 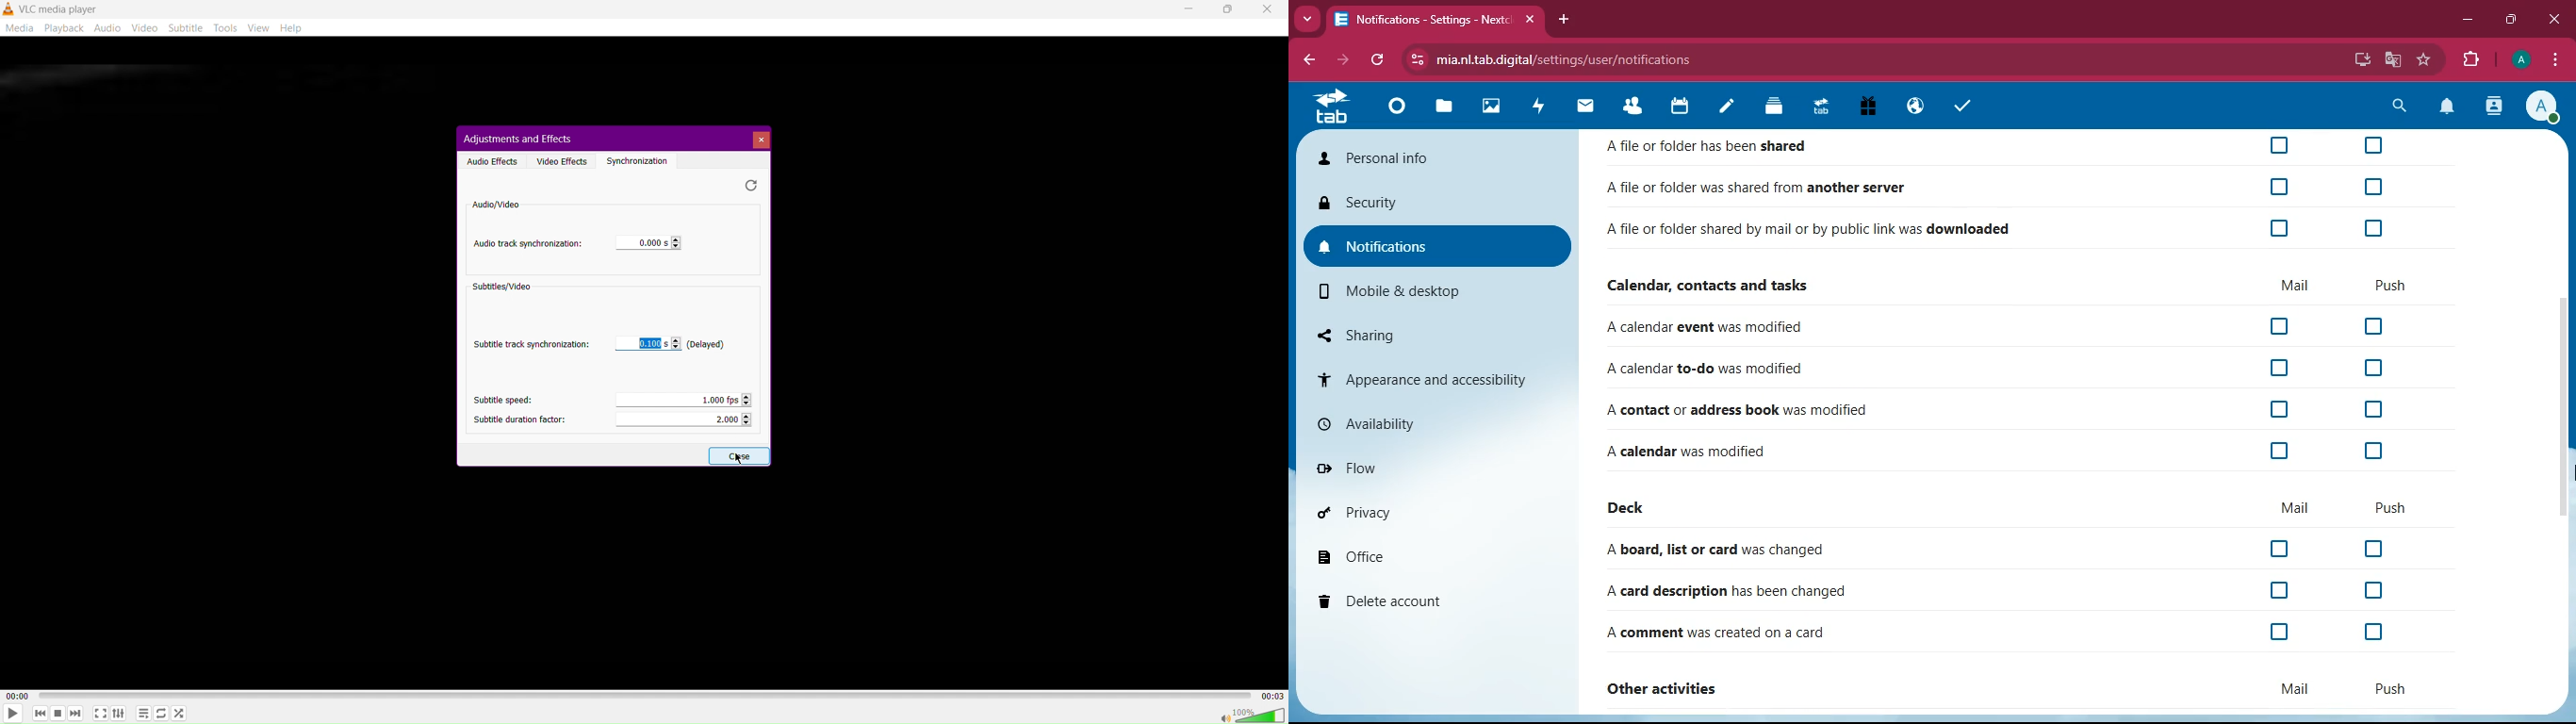 What do you see at coordinates (1671, 690) in the screenshot?
I see `other activities` at bounding box center [1671, 690].